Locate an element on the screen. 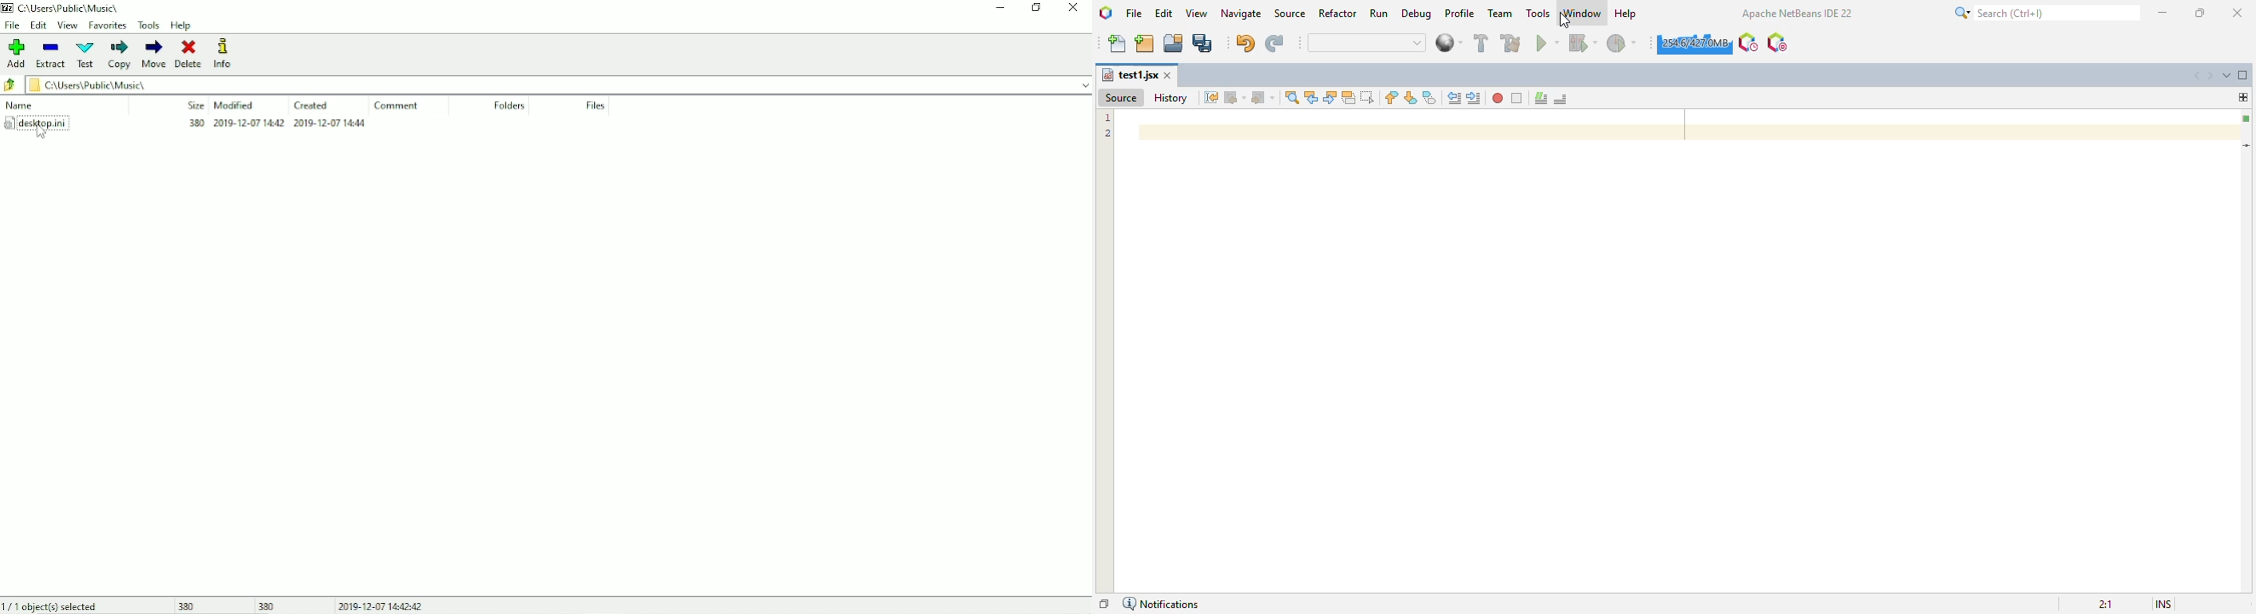 The image size is (2268, 616). line numbers is located at coordinates (1108, 126).